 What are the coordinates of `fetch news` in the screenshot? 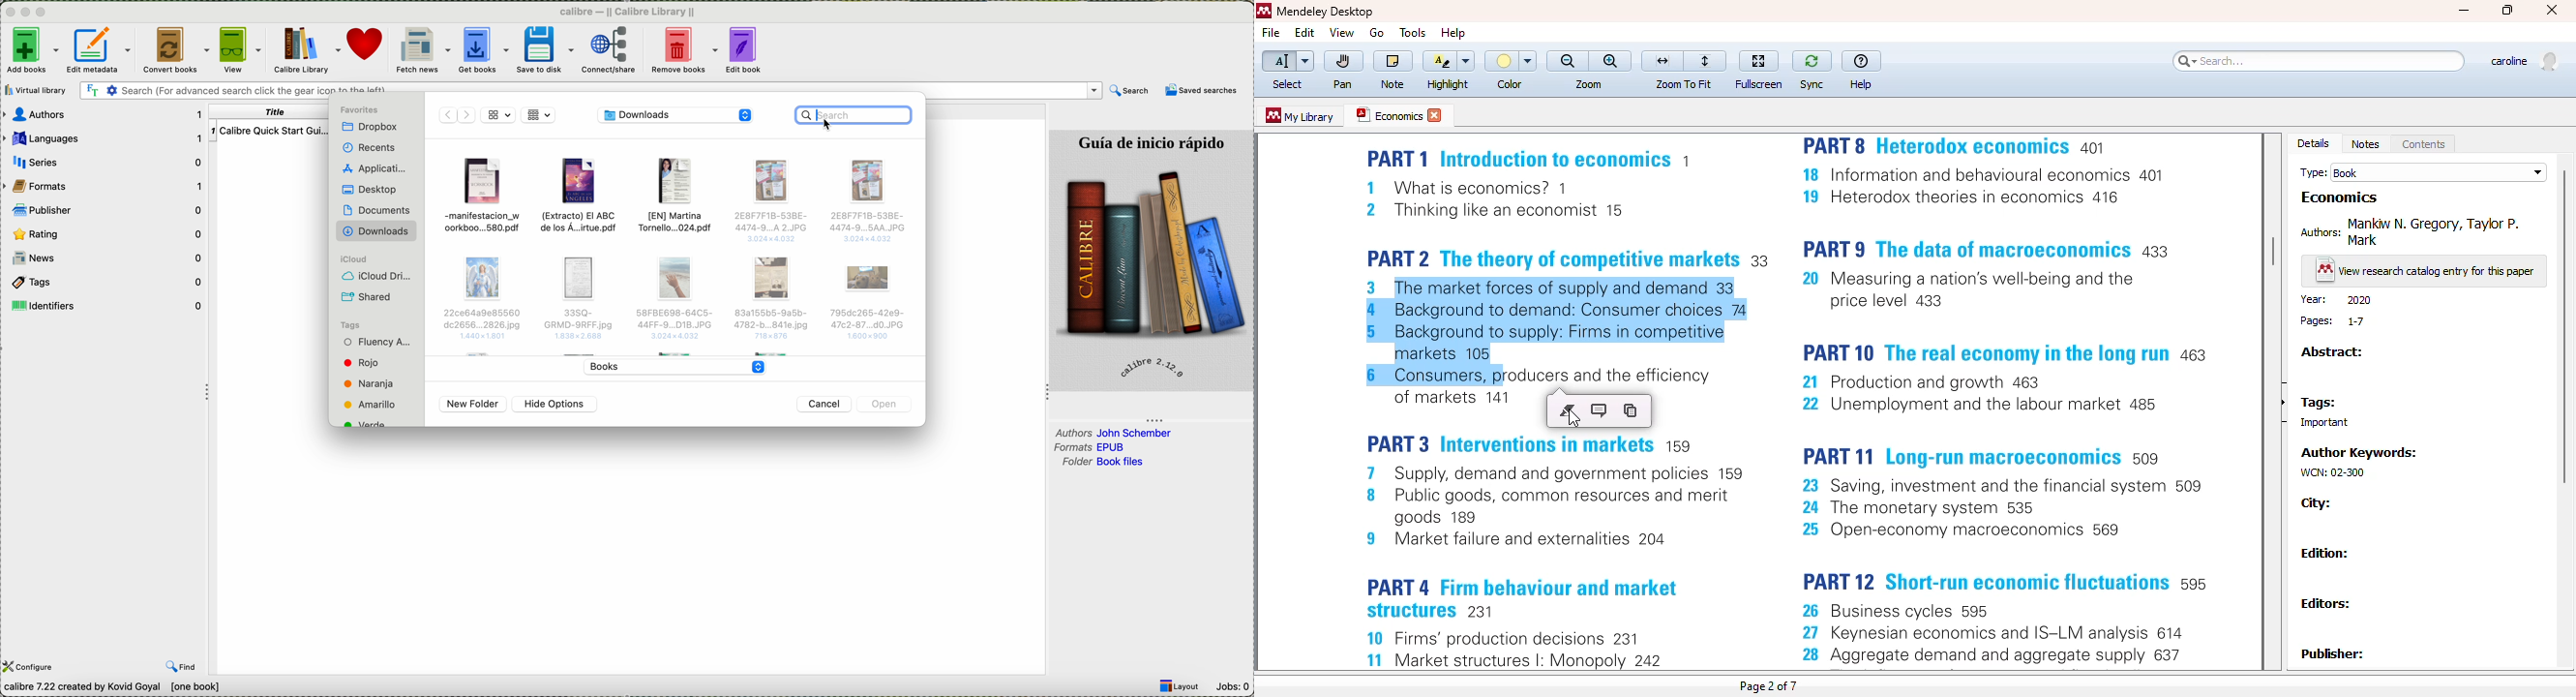 It's located at (423, 51).